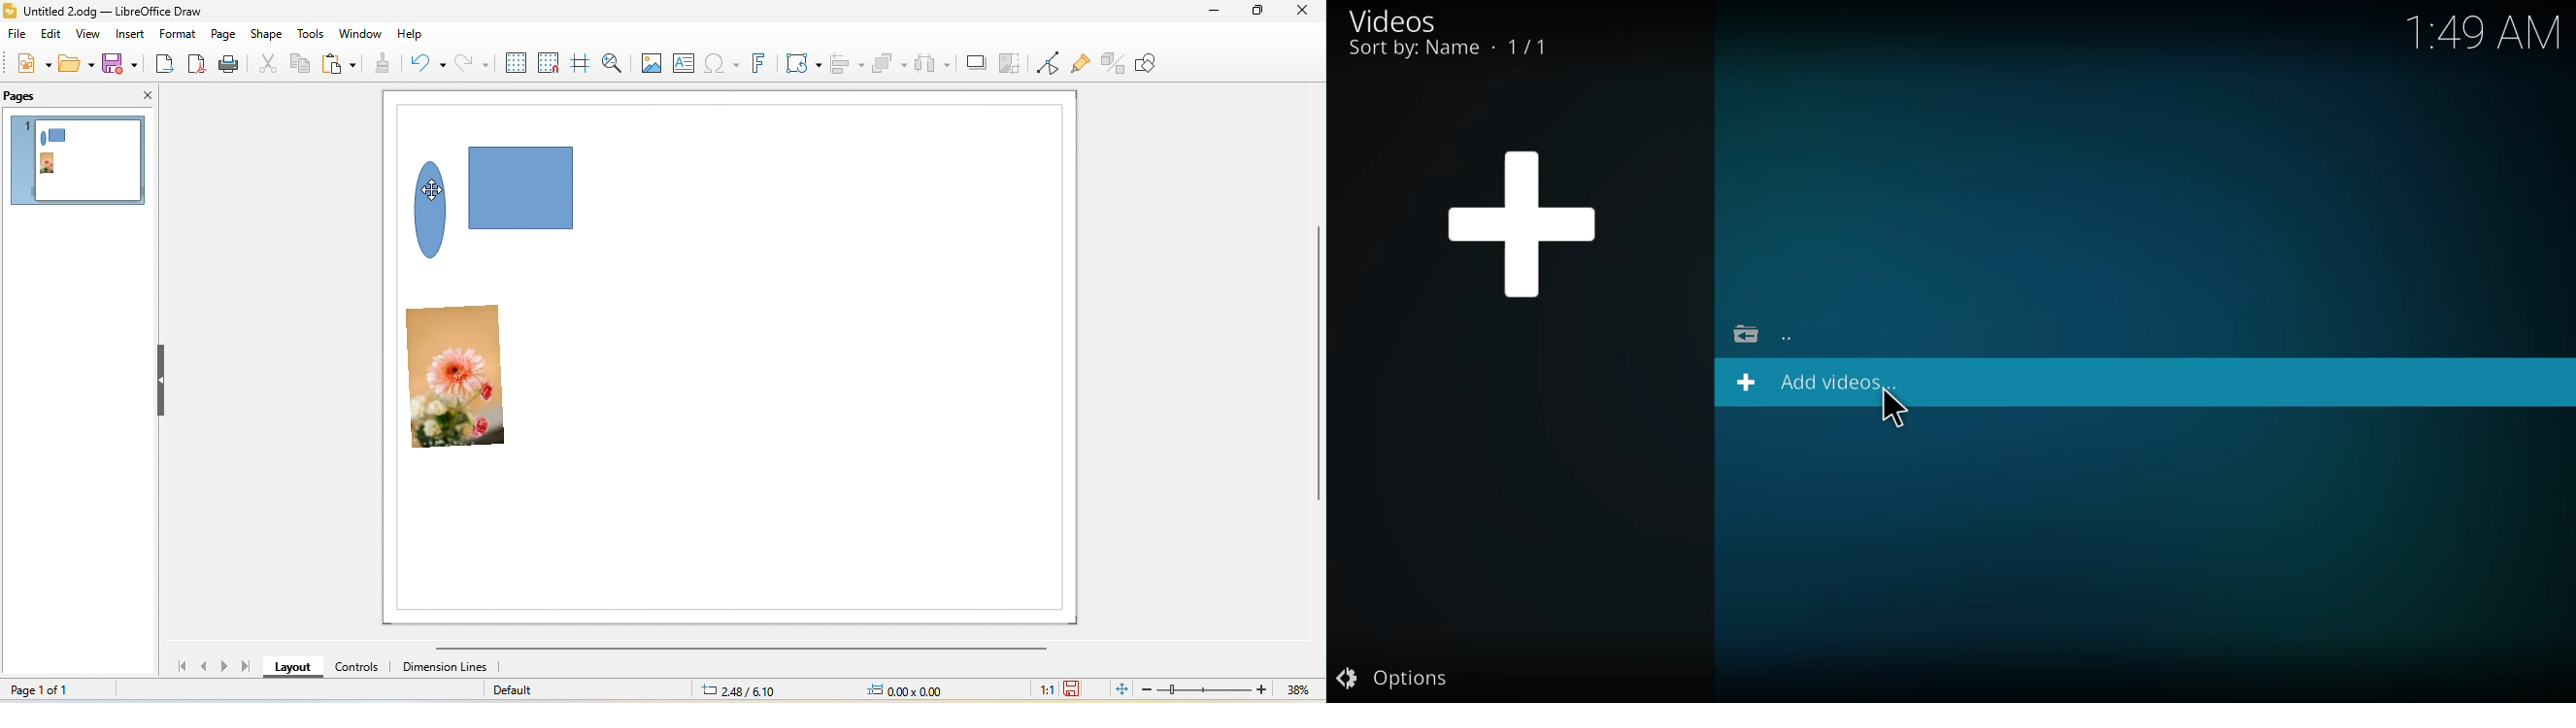 The height and width of the screenshot is (728, 2576). Describe the element at coordinates (360, 33) in the screenshot. I see `window` at that location.